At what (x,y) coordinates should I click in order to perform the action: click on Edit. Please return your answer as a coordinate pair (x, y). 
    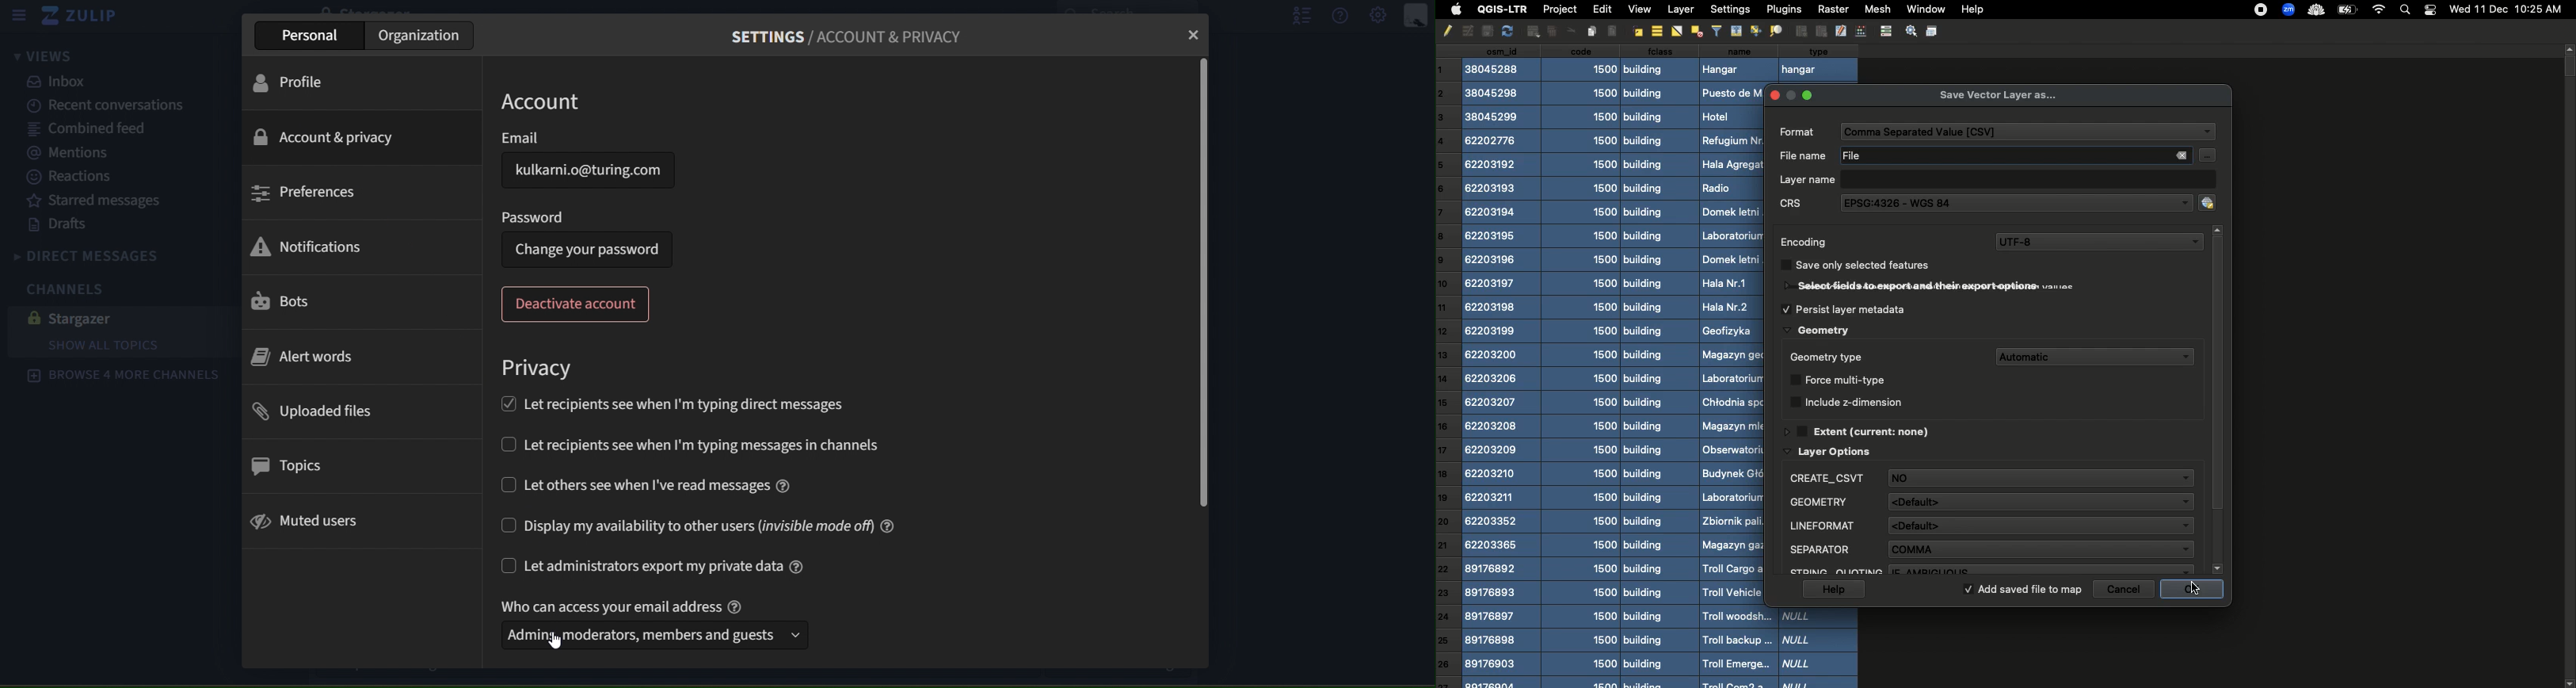
    Looking at the image, I should click on (1600, 9).